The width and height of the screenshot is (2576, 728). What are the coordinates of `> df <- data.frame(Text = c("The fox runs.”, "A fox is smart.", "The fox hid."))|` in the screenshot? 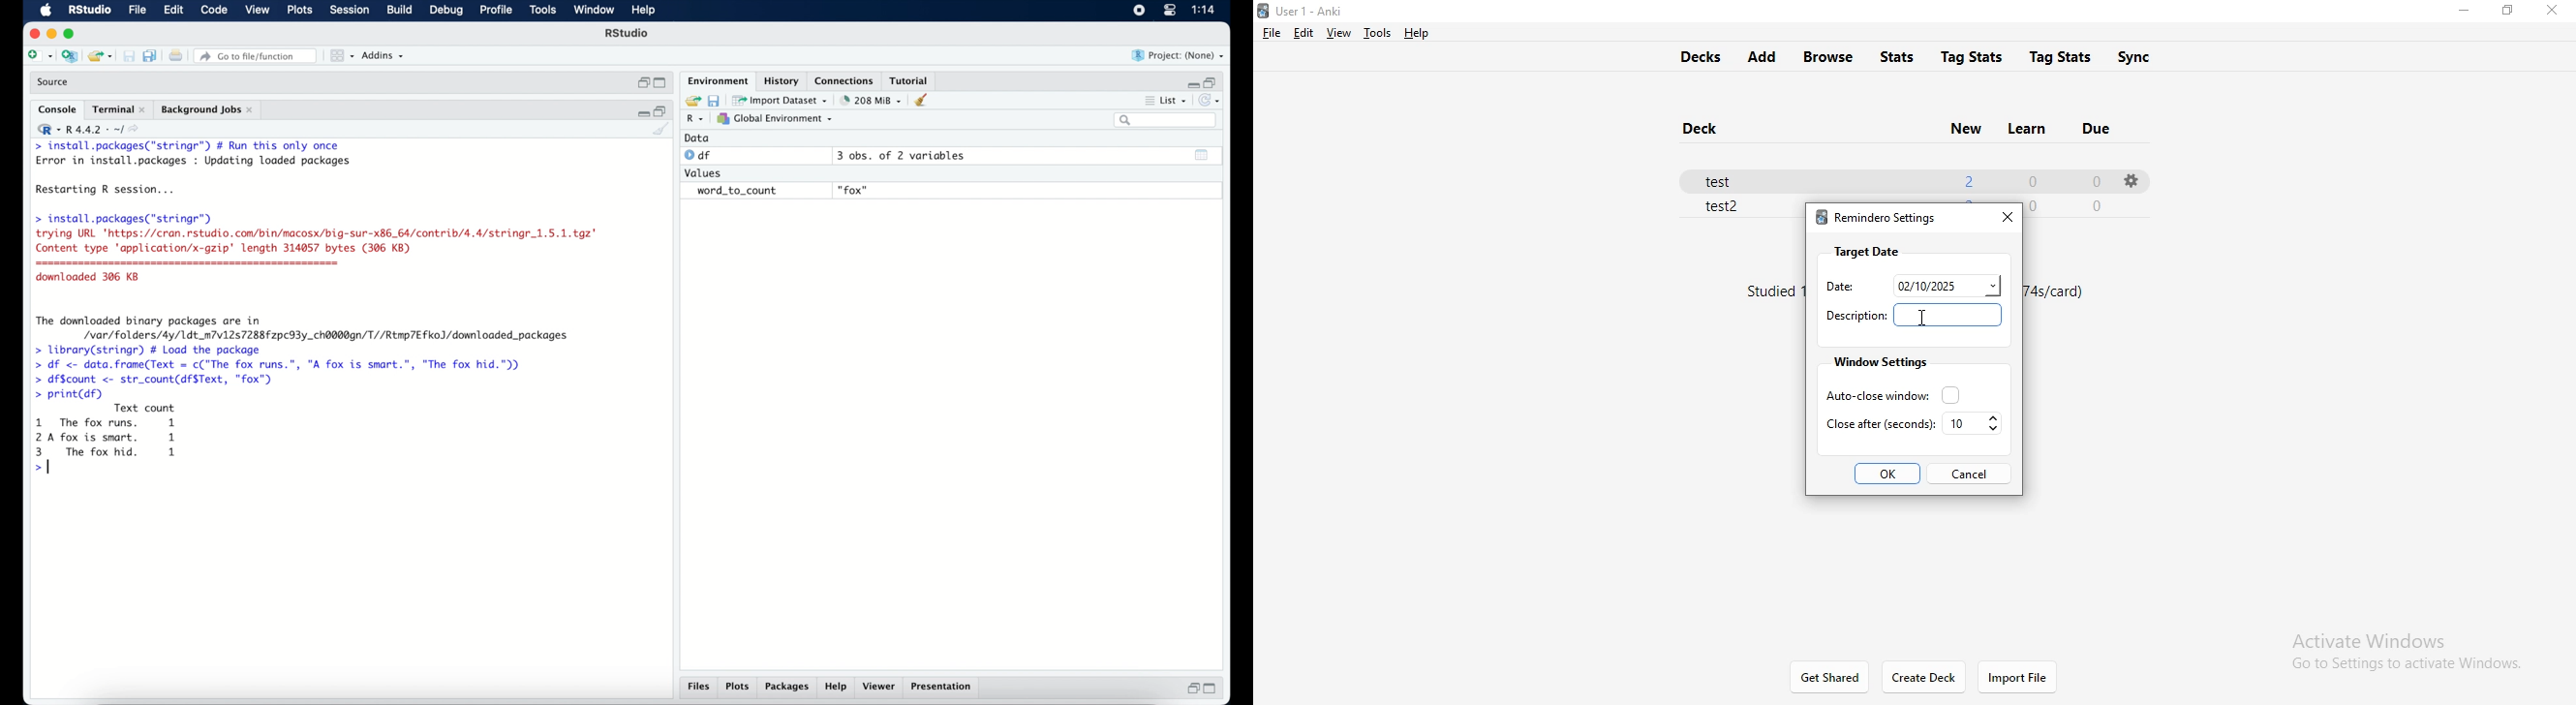 It's located at (285, 365).